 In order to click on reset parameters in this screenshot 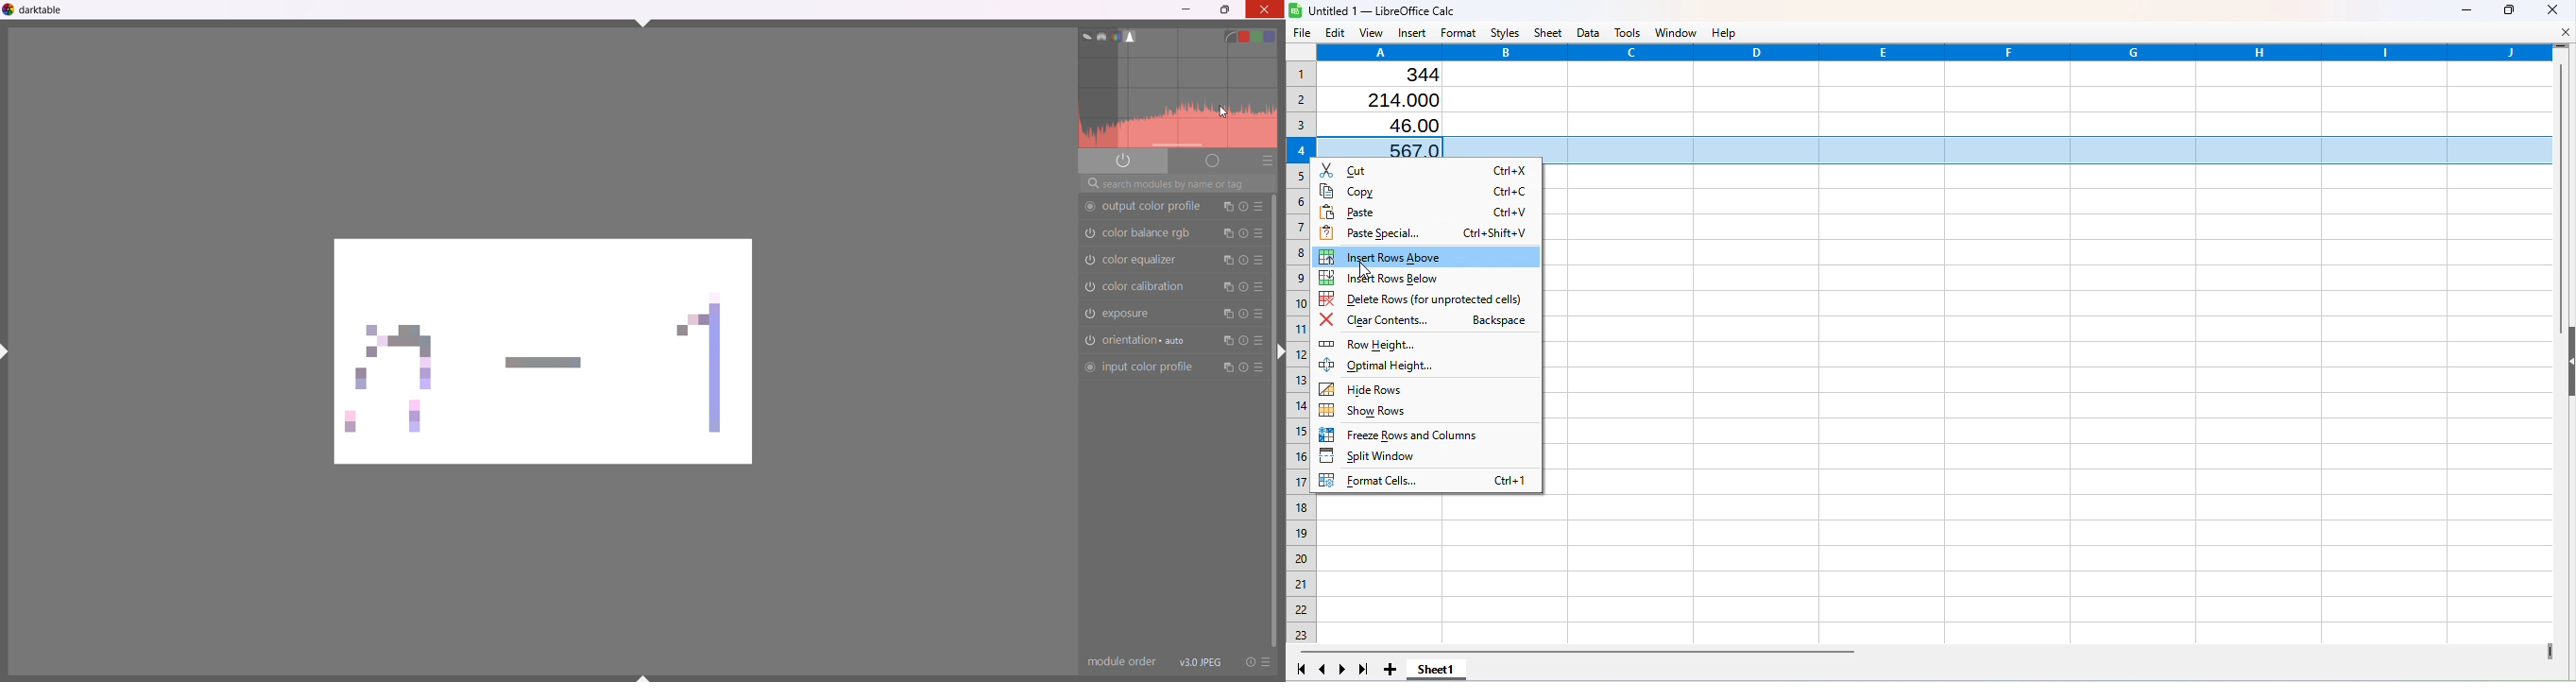, I will do `click(1245, 288)`.